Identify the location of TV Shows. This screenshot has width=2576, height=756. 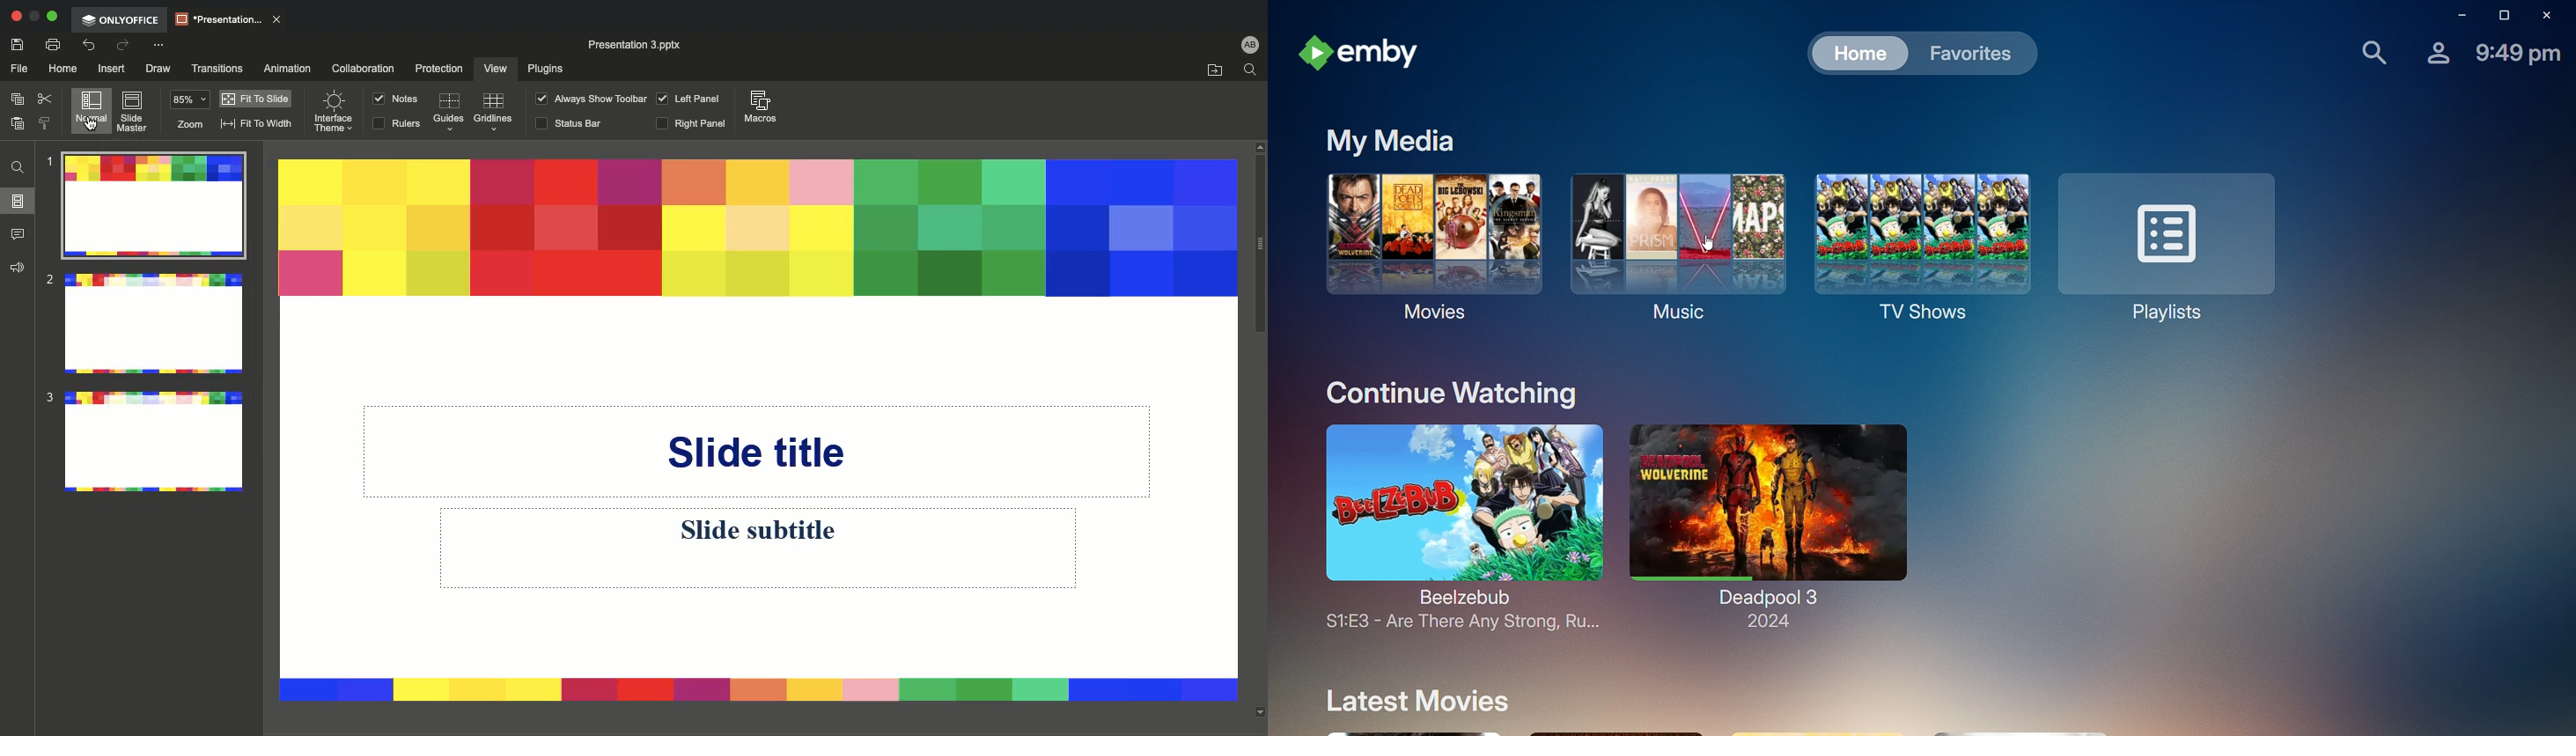
(1916, 247).